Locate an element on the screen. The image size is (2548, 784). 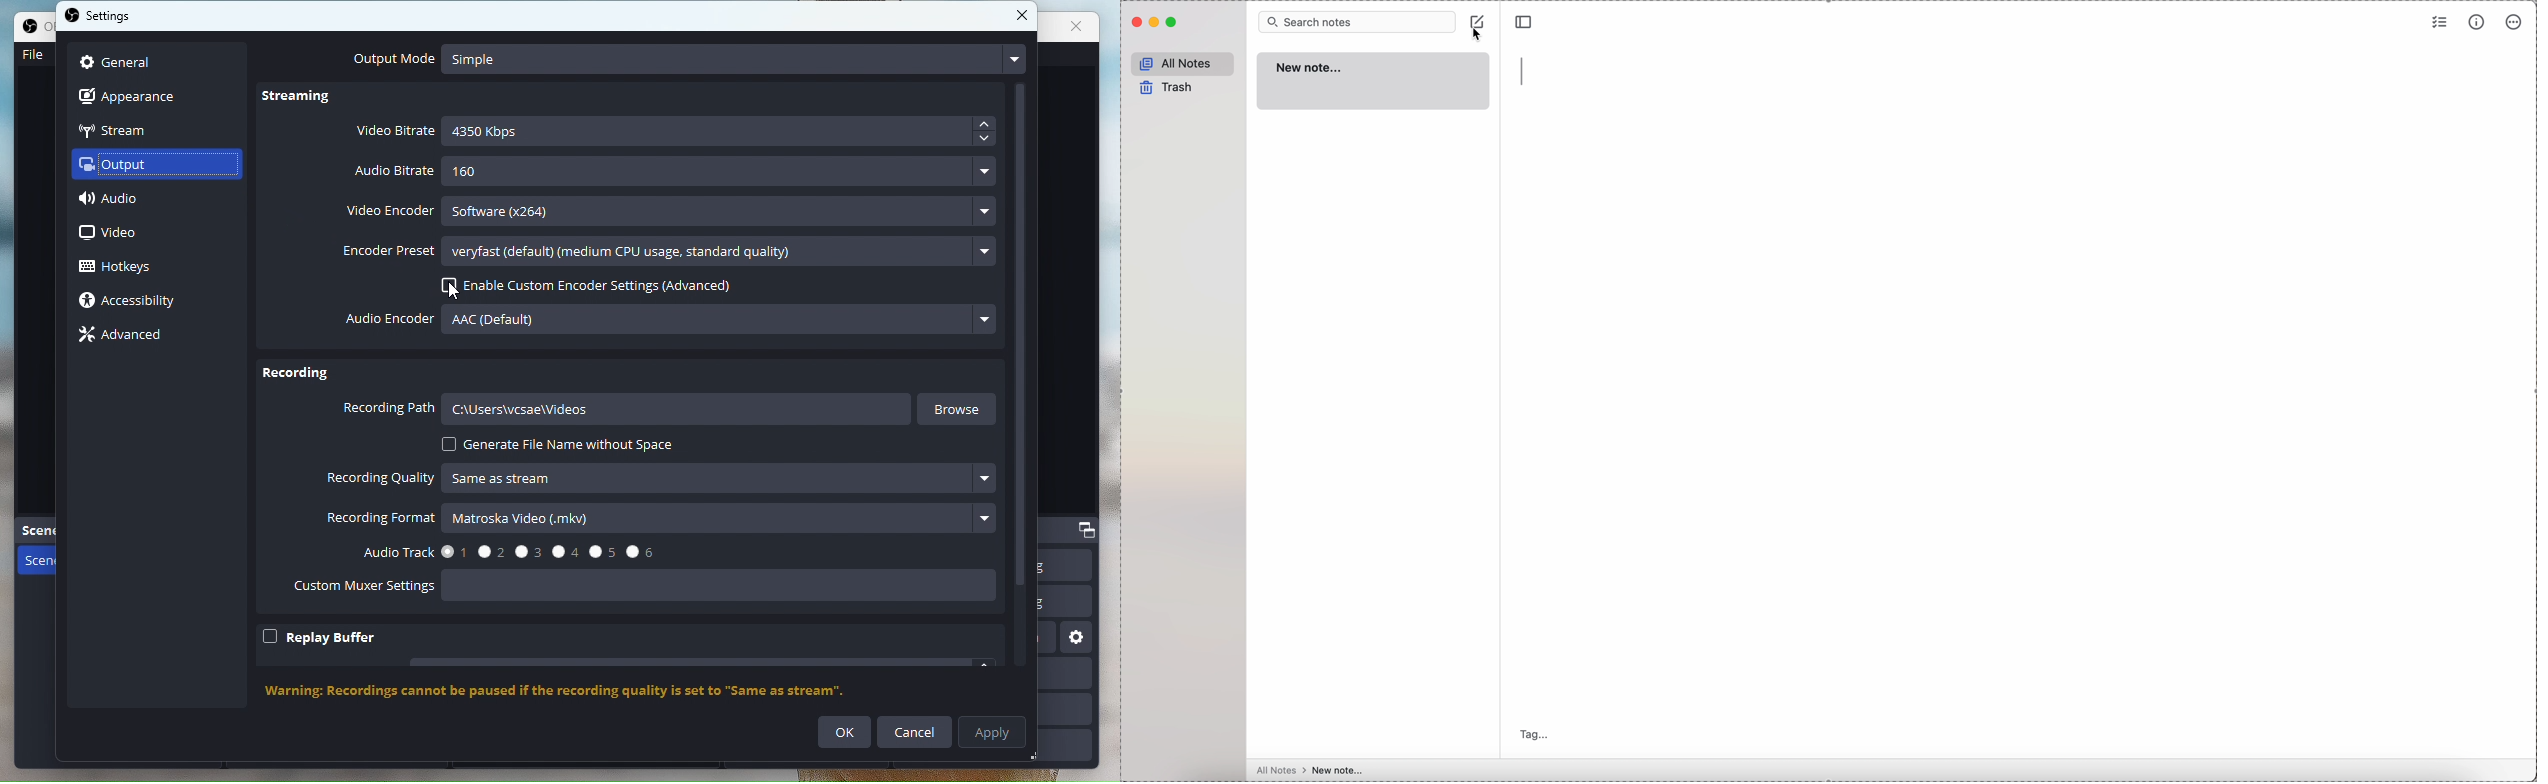
Cancel is located at coordinates (915, 732).